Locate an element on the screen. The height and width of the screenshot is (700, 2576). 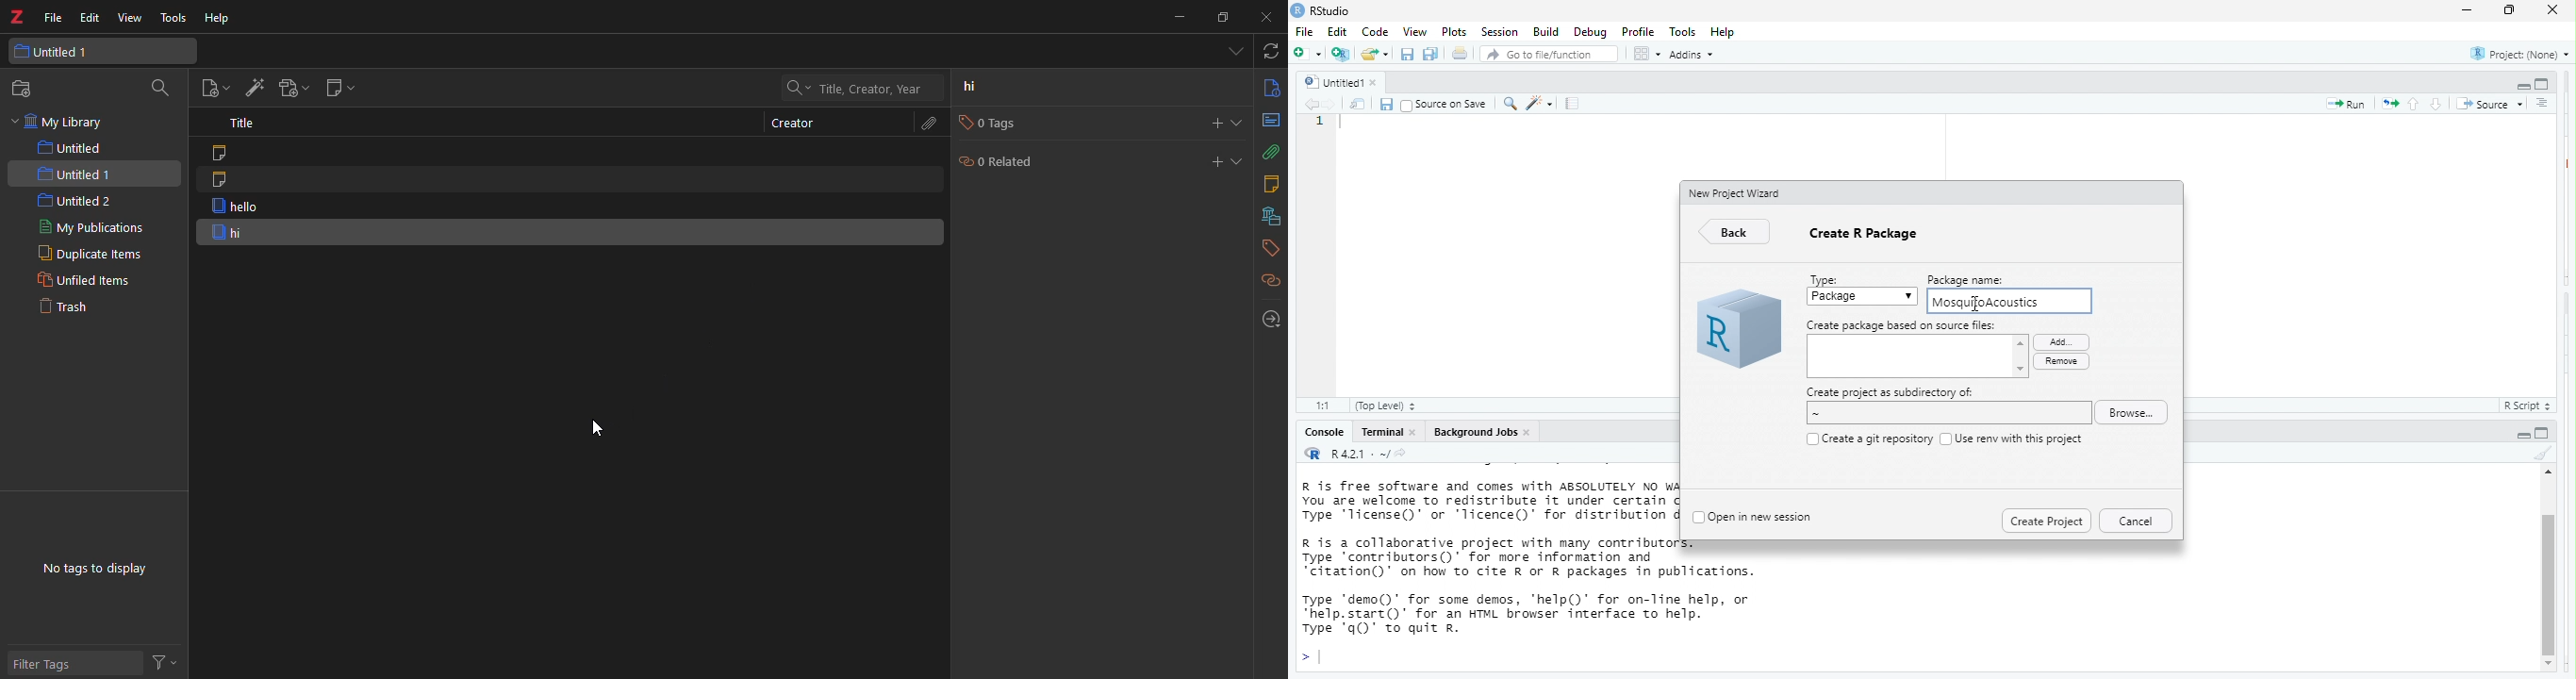
Cancel is located at coordinates (2135, 521).